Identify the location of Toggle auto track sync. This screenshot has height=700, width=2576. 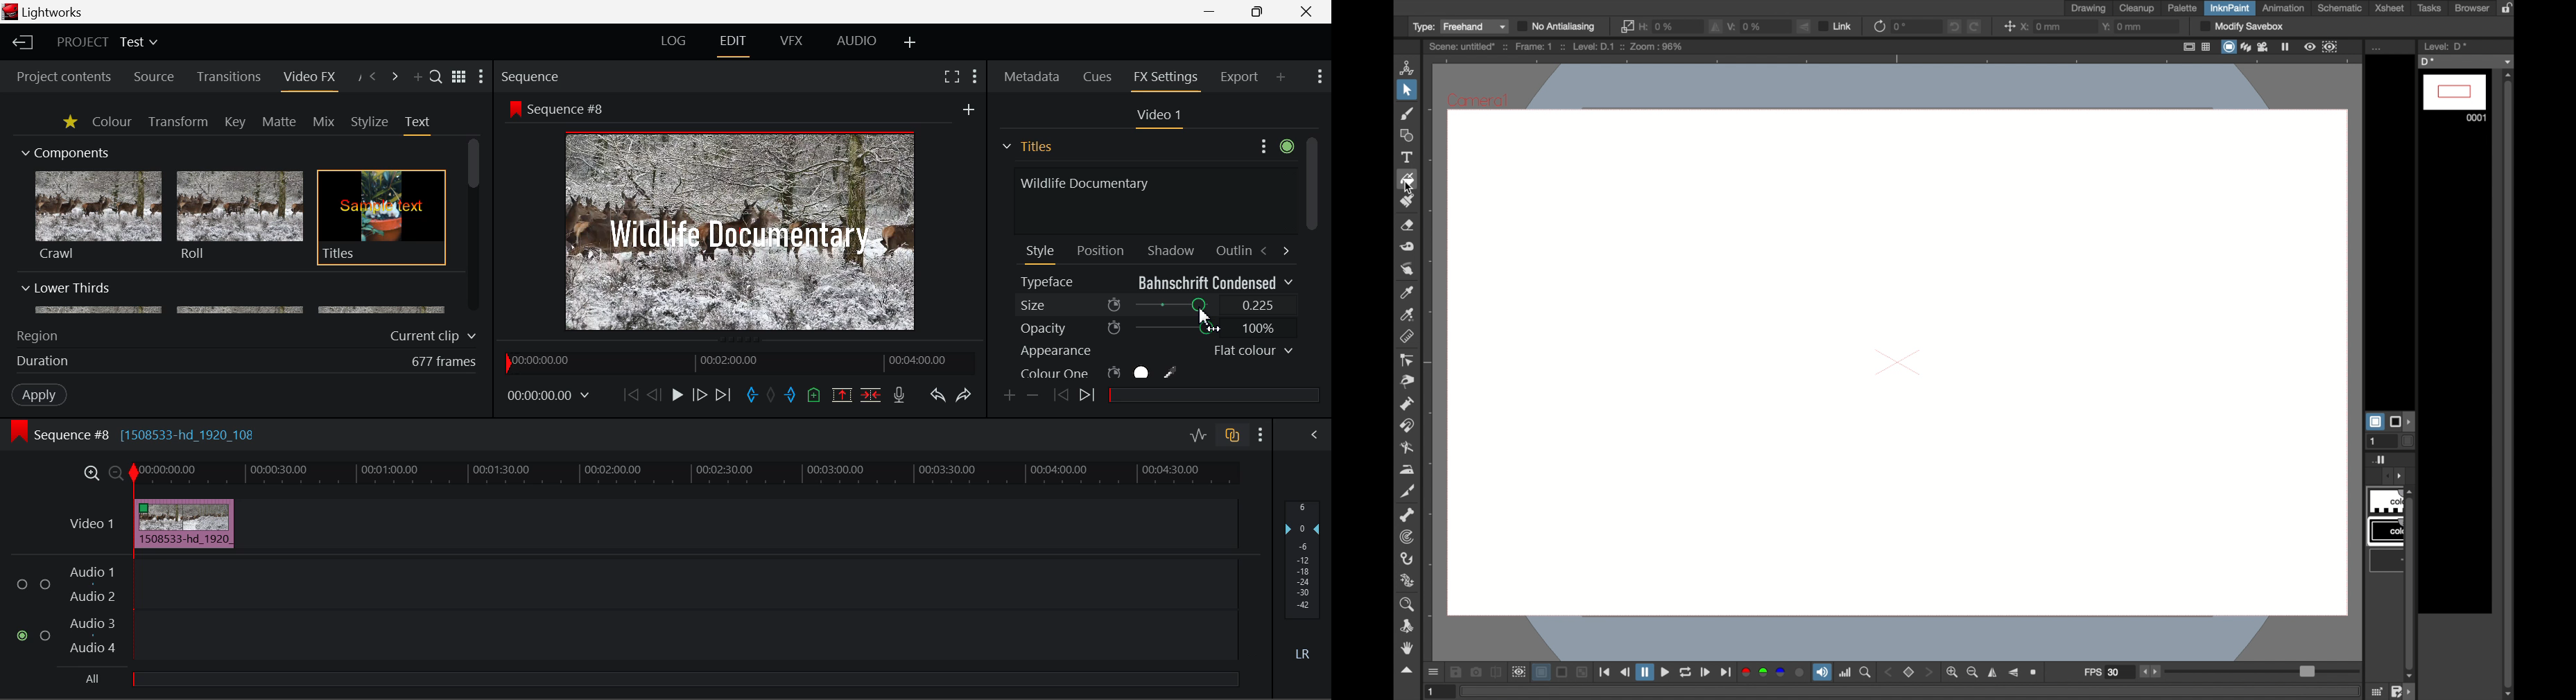
(1235, 435).